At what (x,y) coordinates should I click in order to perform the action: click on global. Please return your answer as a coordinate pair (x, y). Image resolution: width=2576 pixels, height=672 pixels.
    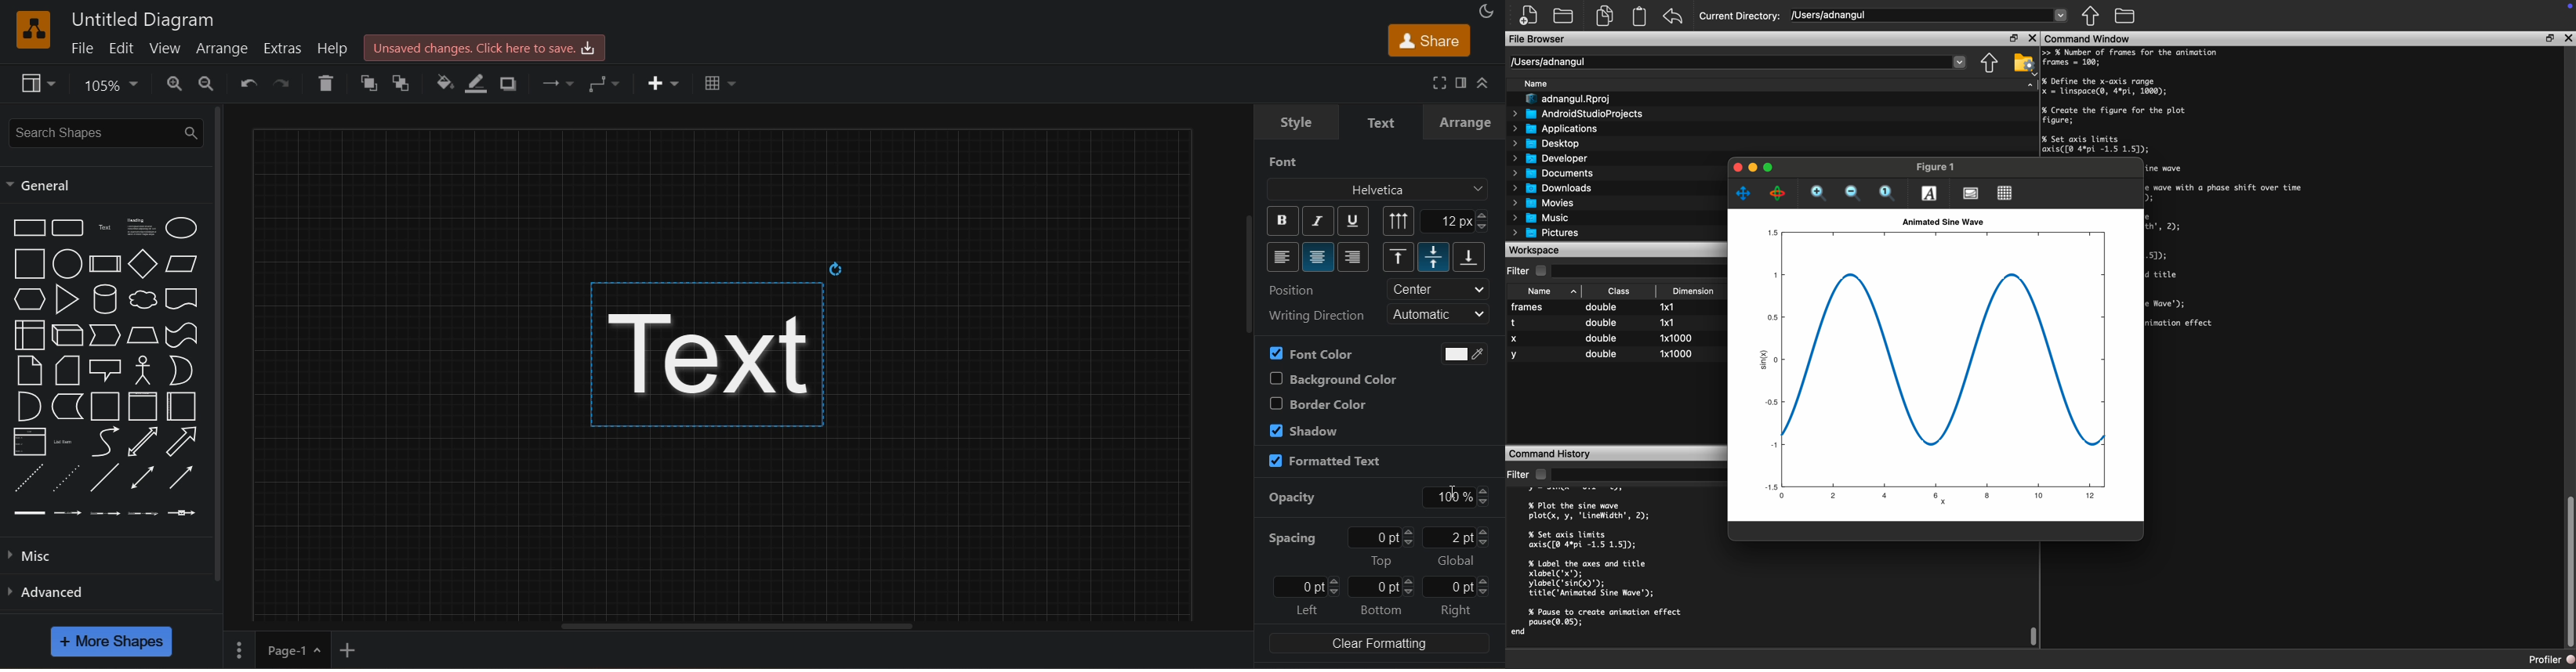
    Looking at the image, I should click on (1456, 561).